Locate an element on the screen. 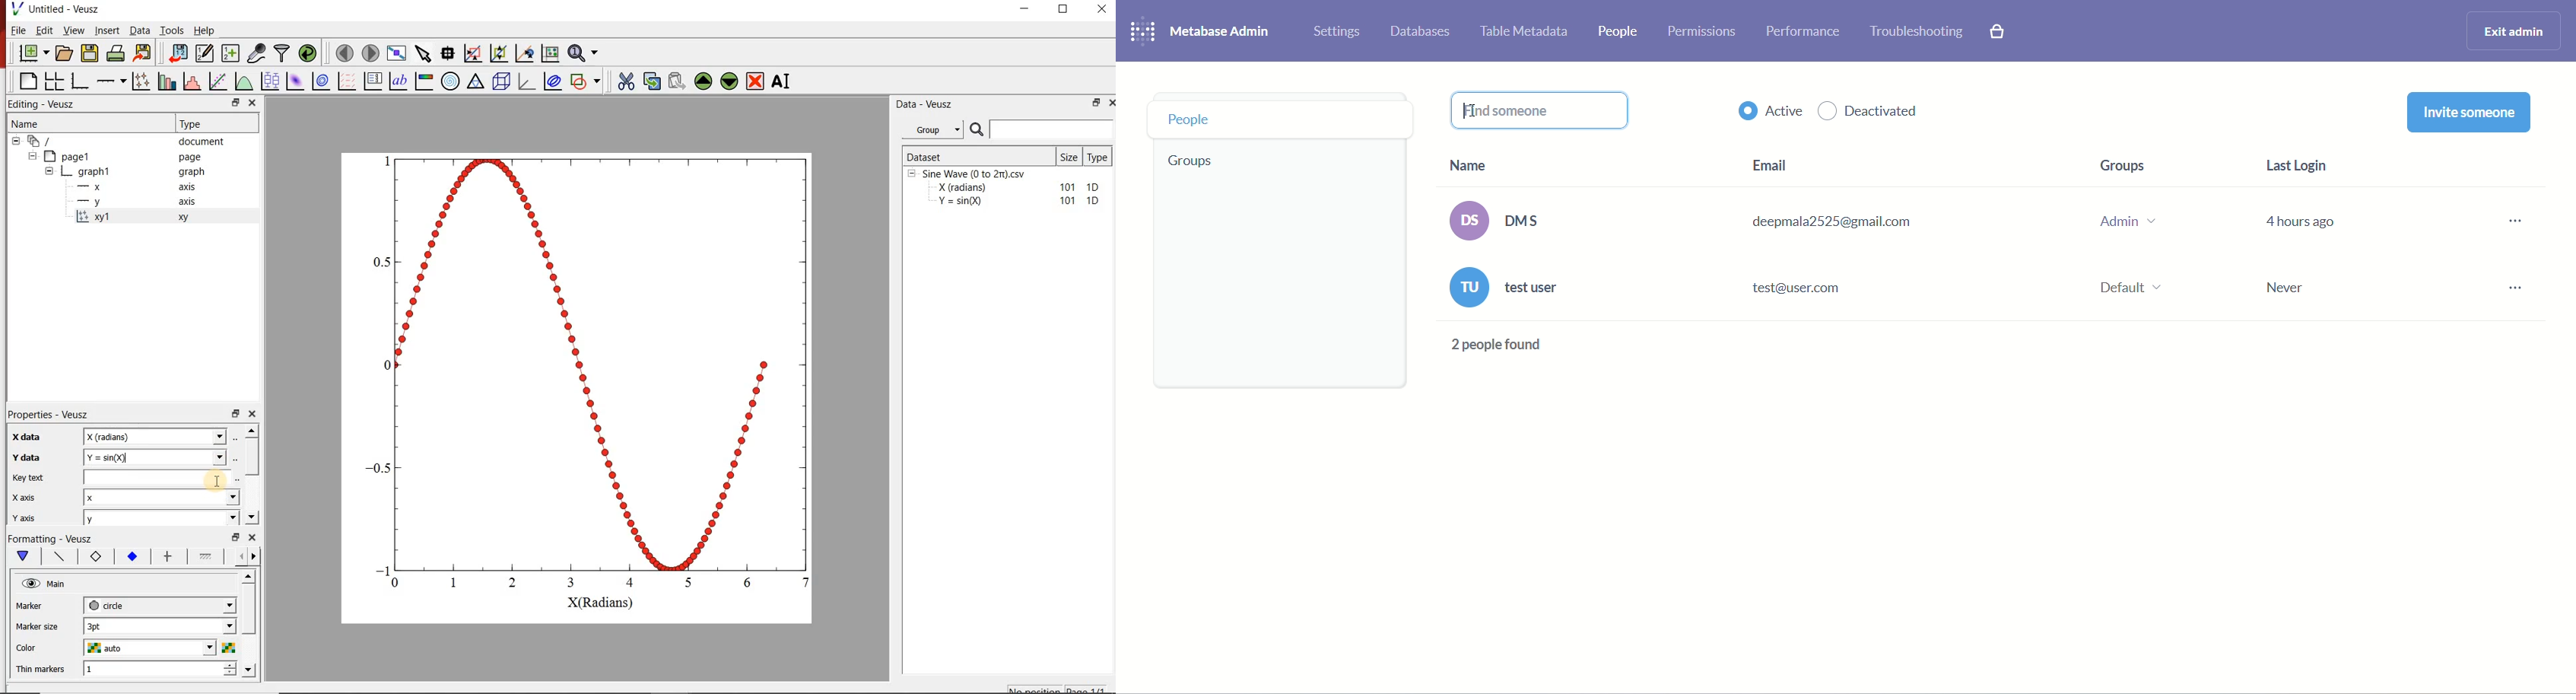  Page 1 Graph 1 is located at coordinates (66, 179).